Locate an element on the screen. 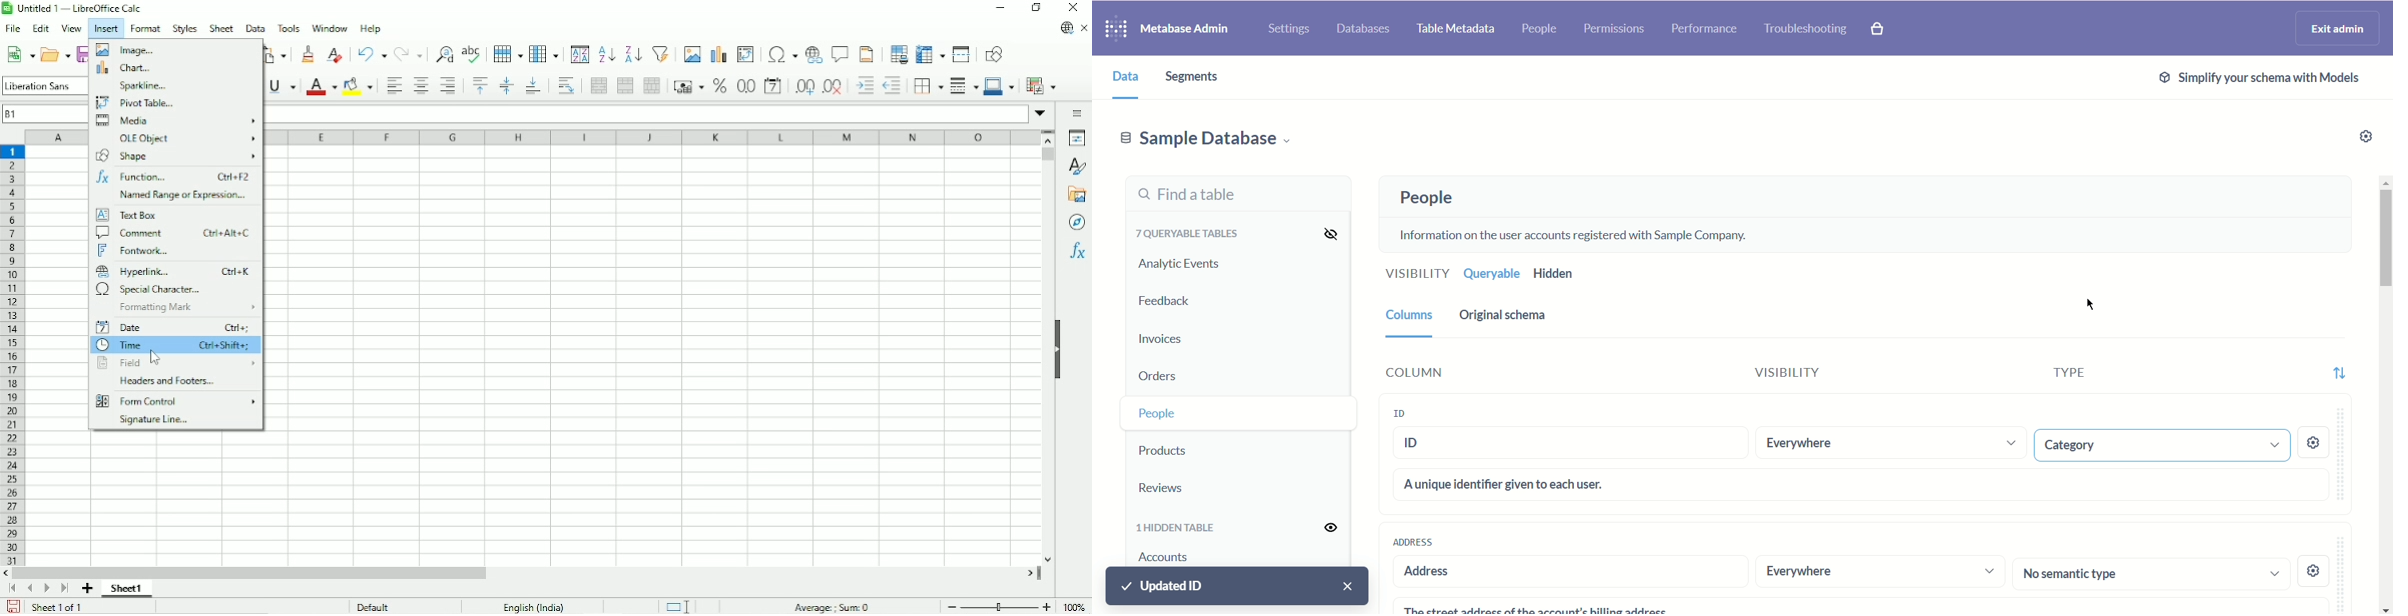 This screenshot has height=616, width=2408. Navigator is located at coordinates (1077, 223).